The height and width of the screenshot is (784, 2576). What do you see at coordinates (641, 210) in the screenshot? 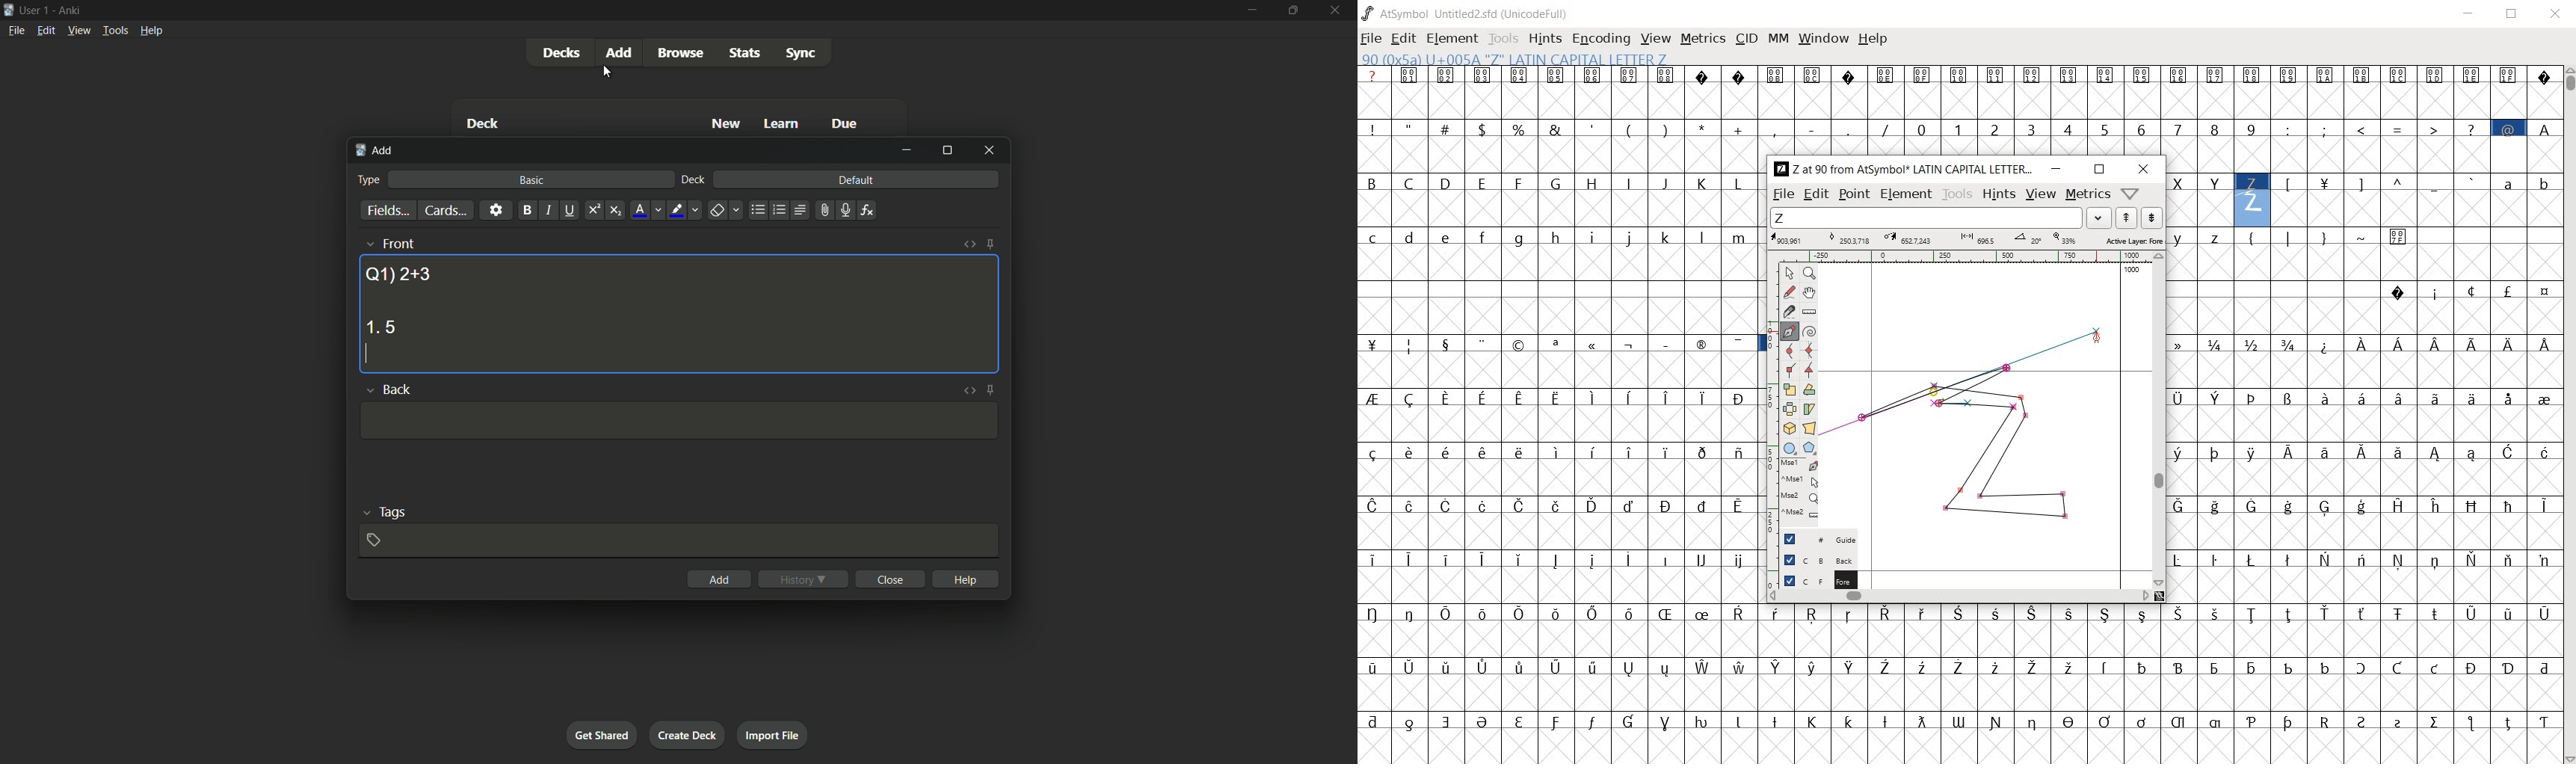
I see `font color` at bounding box center [641, 210].